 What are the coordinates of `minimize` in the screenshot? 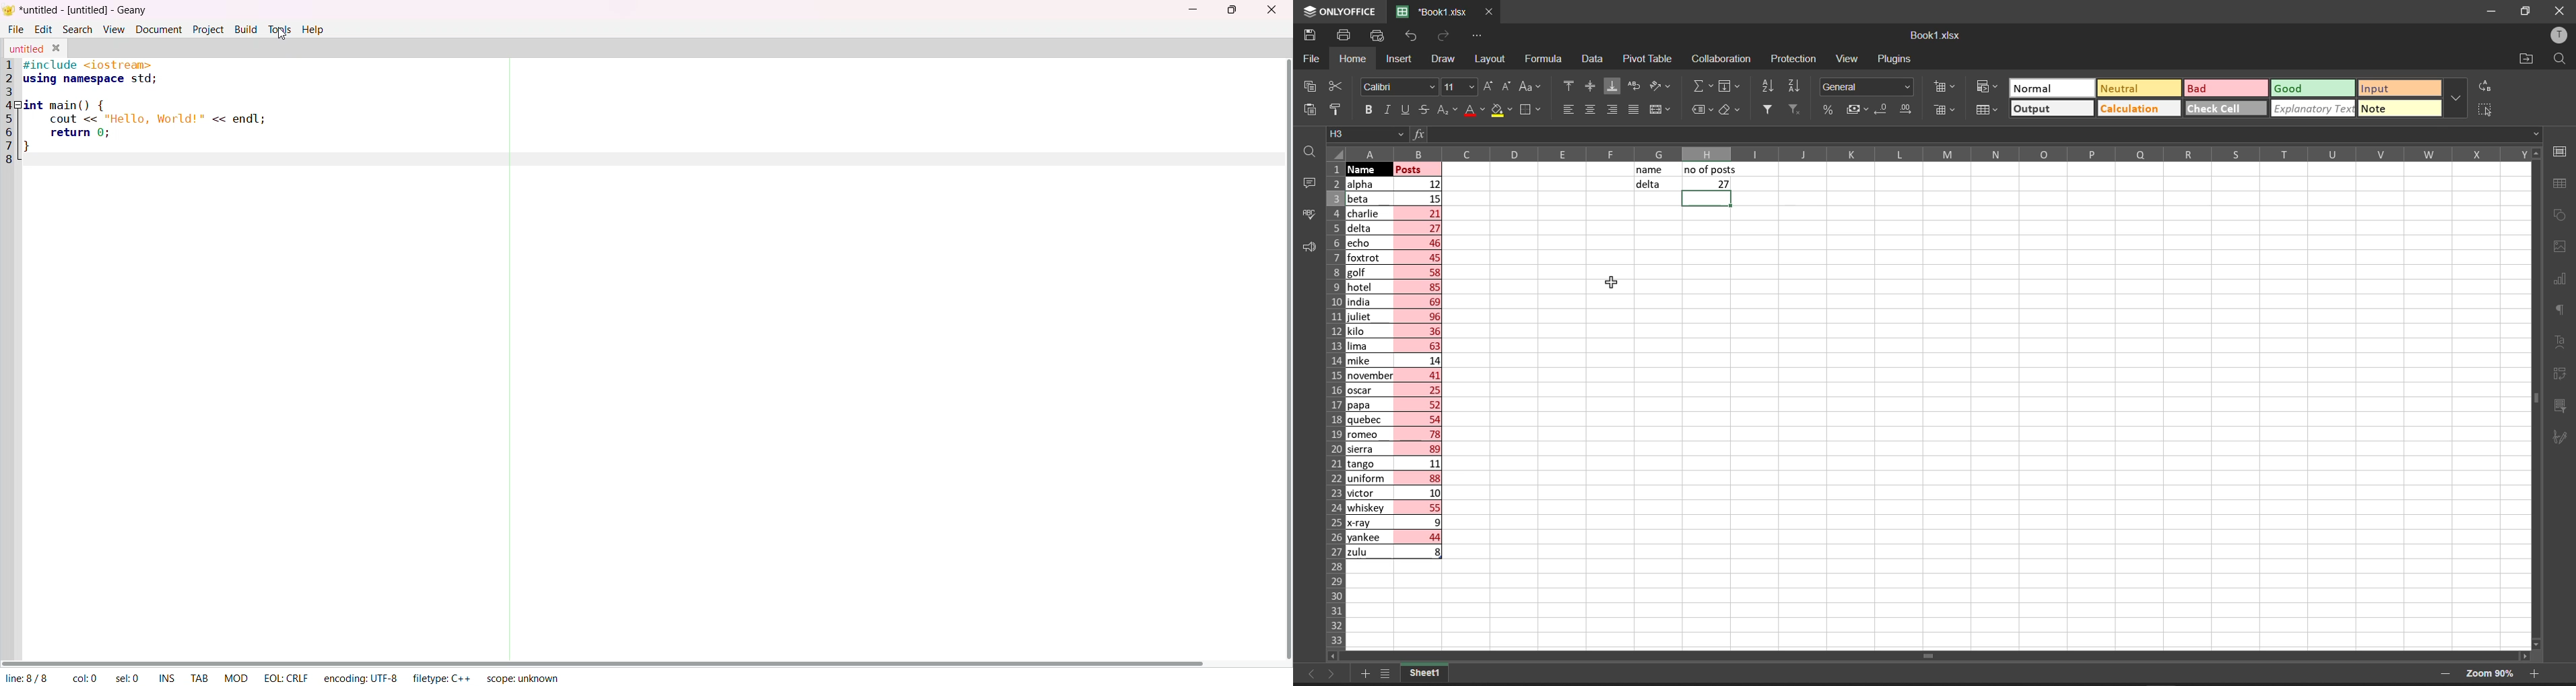 It's located at (2495, 12).